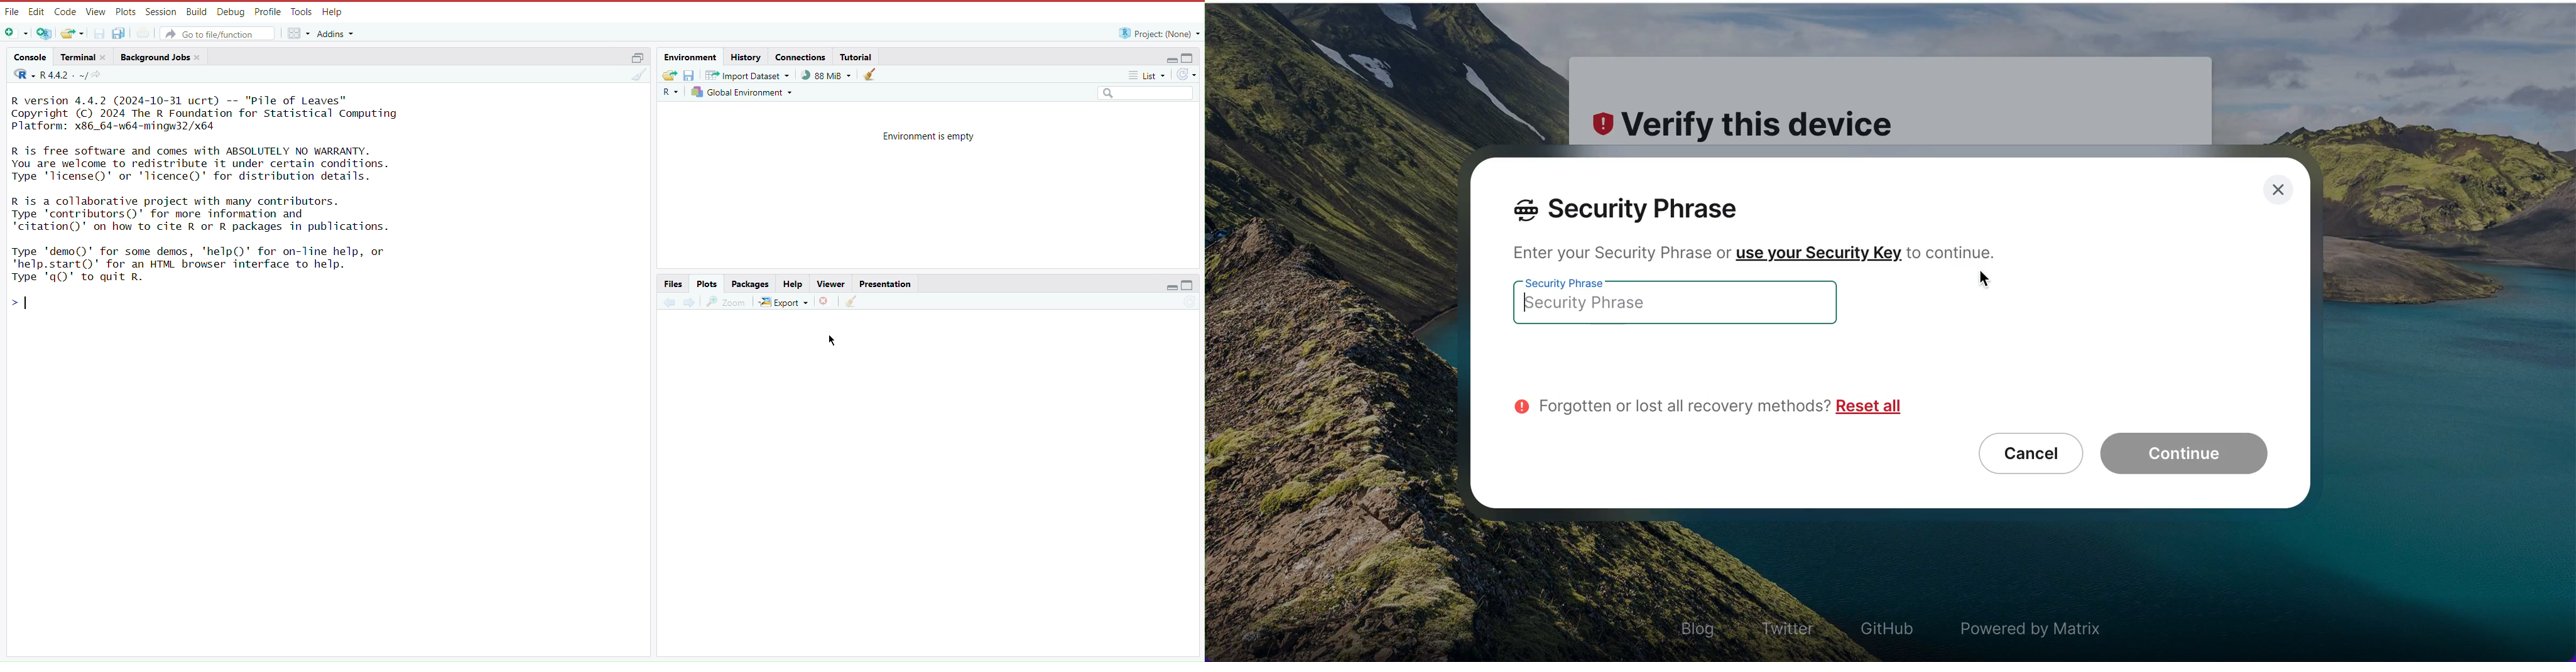 The width and height of the screenshot is (2576, 672). Describe the element at coordinates (2037, 623) in the screenshot. I see `powered by matrix` at that location.